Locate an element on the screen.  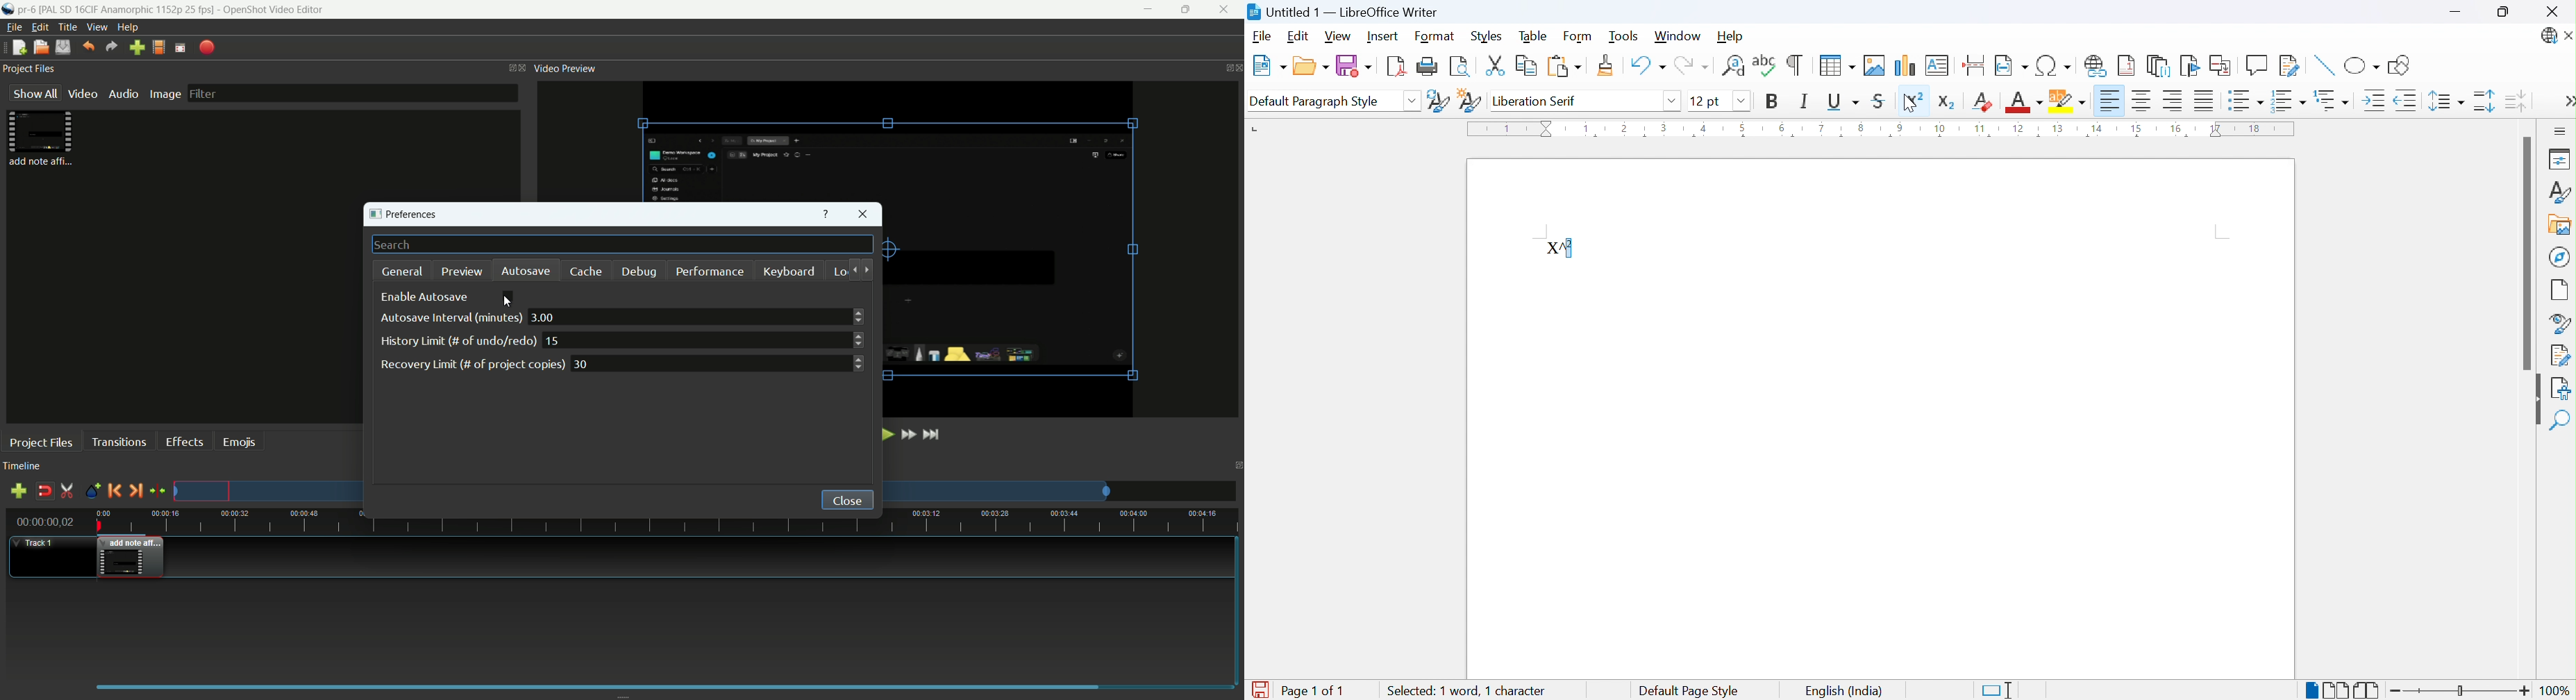
Insert is located at coordinates (1382, 35).